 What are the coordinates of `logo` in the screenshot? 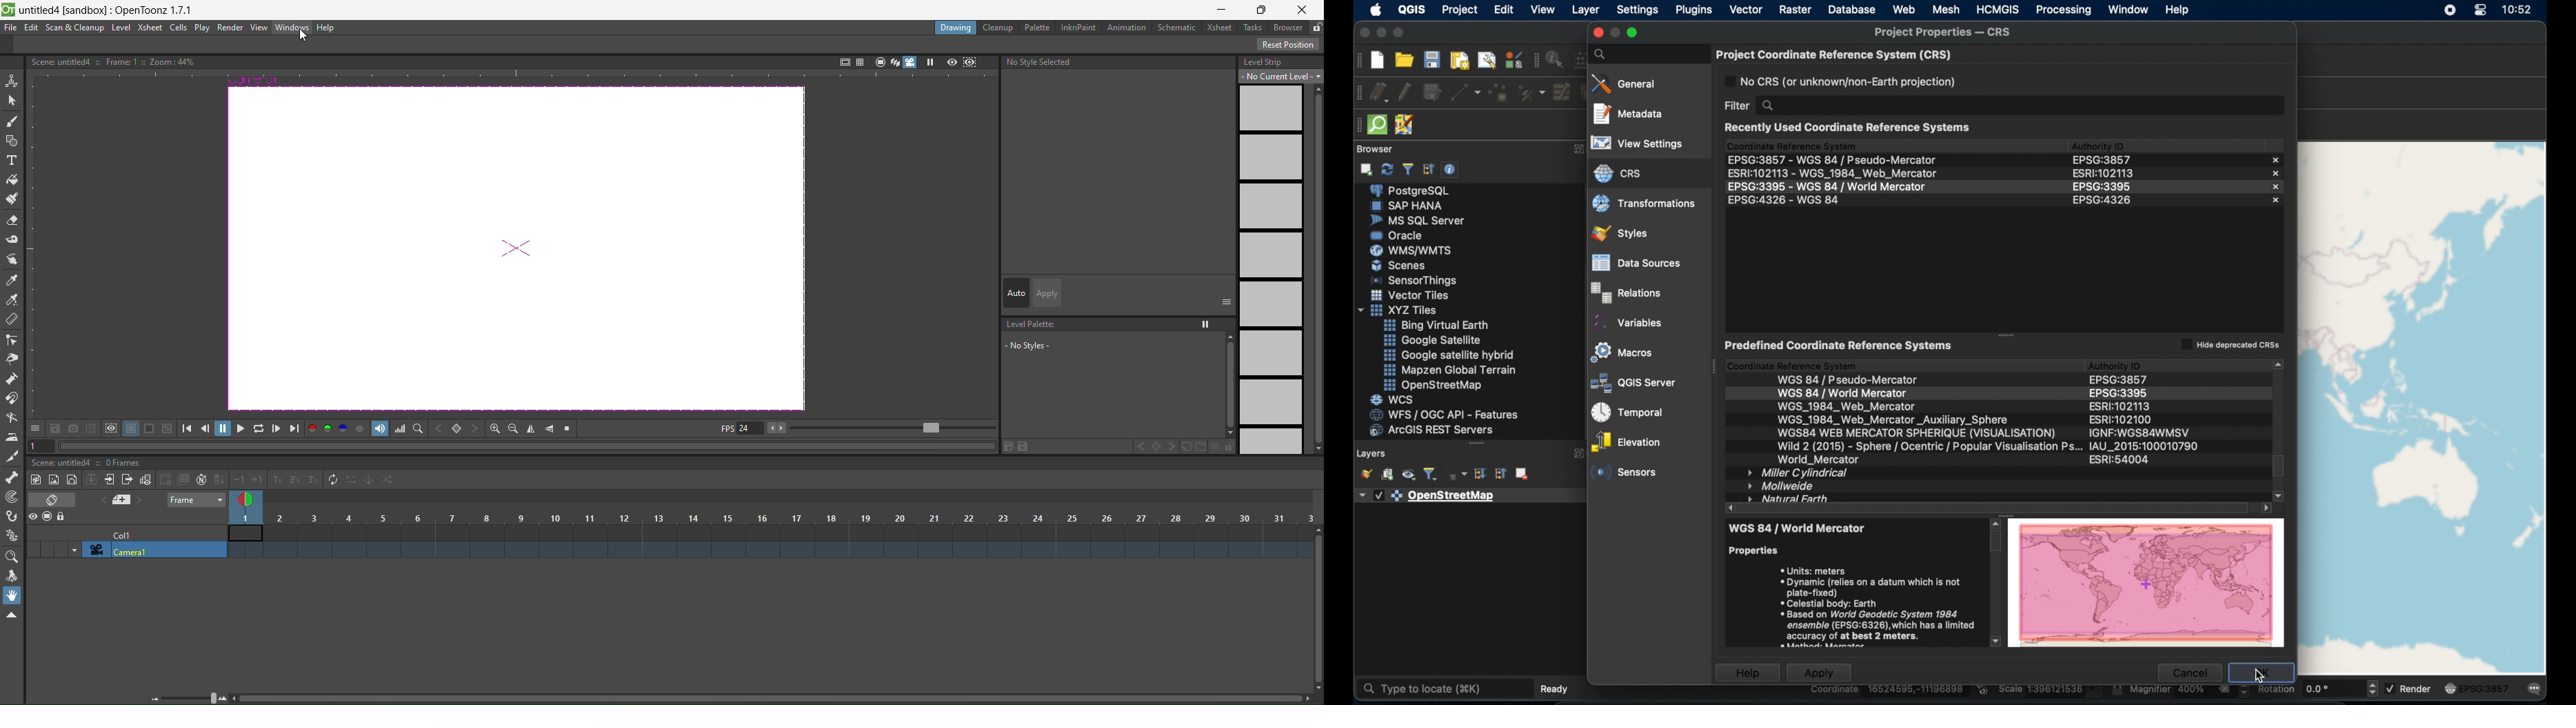 It's located at (8, 8).